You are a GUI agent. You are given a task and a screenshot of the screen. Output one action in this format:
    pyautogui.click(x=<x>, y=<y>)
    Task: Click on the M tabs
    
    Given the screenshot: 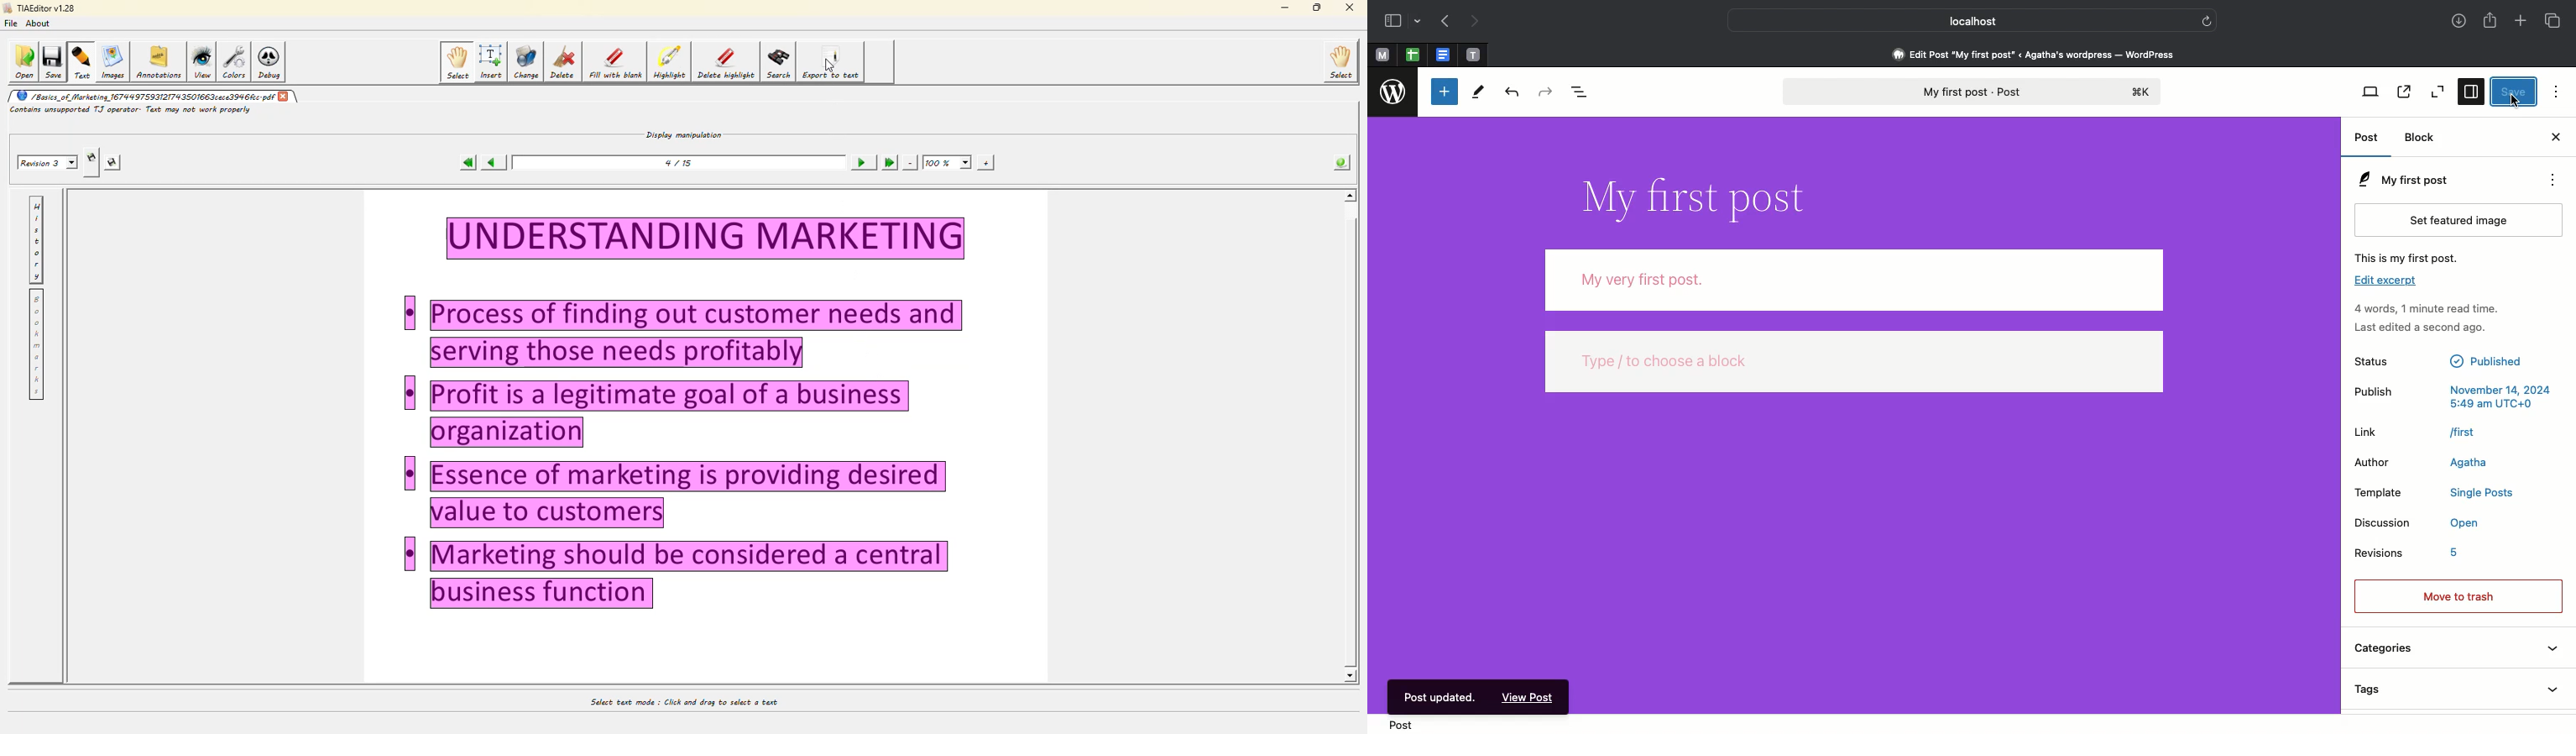 What is the action you would take?
    pyautogui.click(x=1380, y=54)
    